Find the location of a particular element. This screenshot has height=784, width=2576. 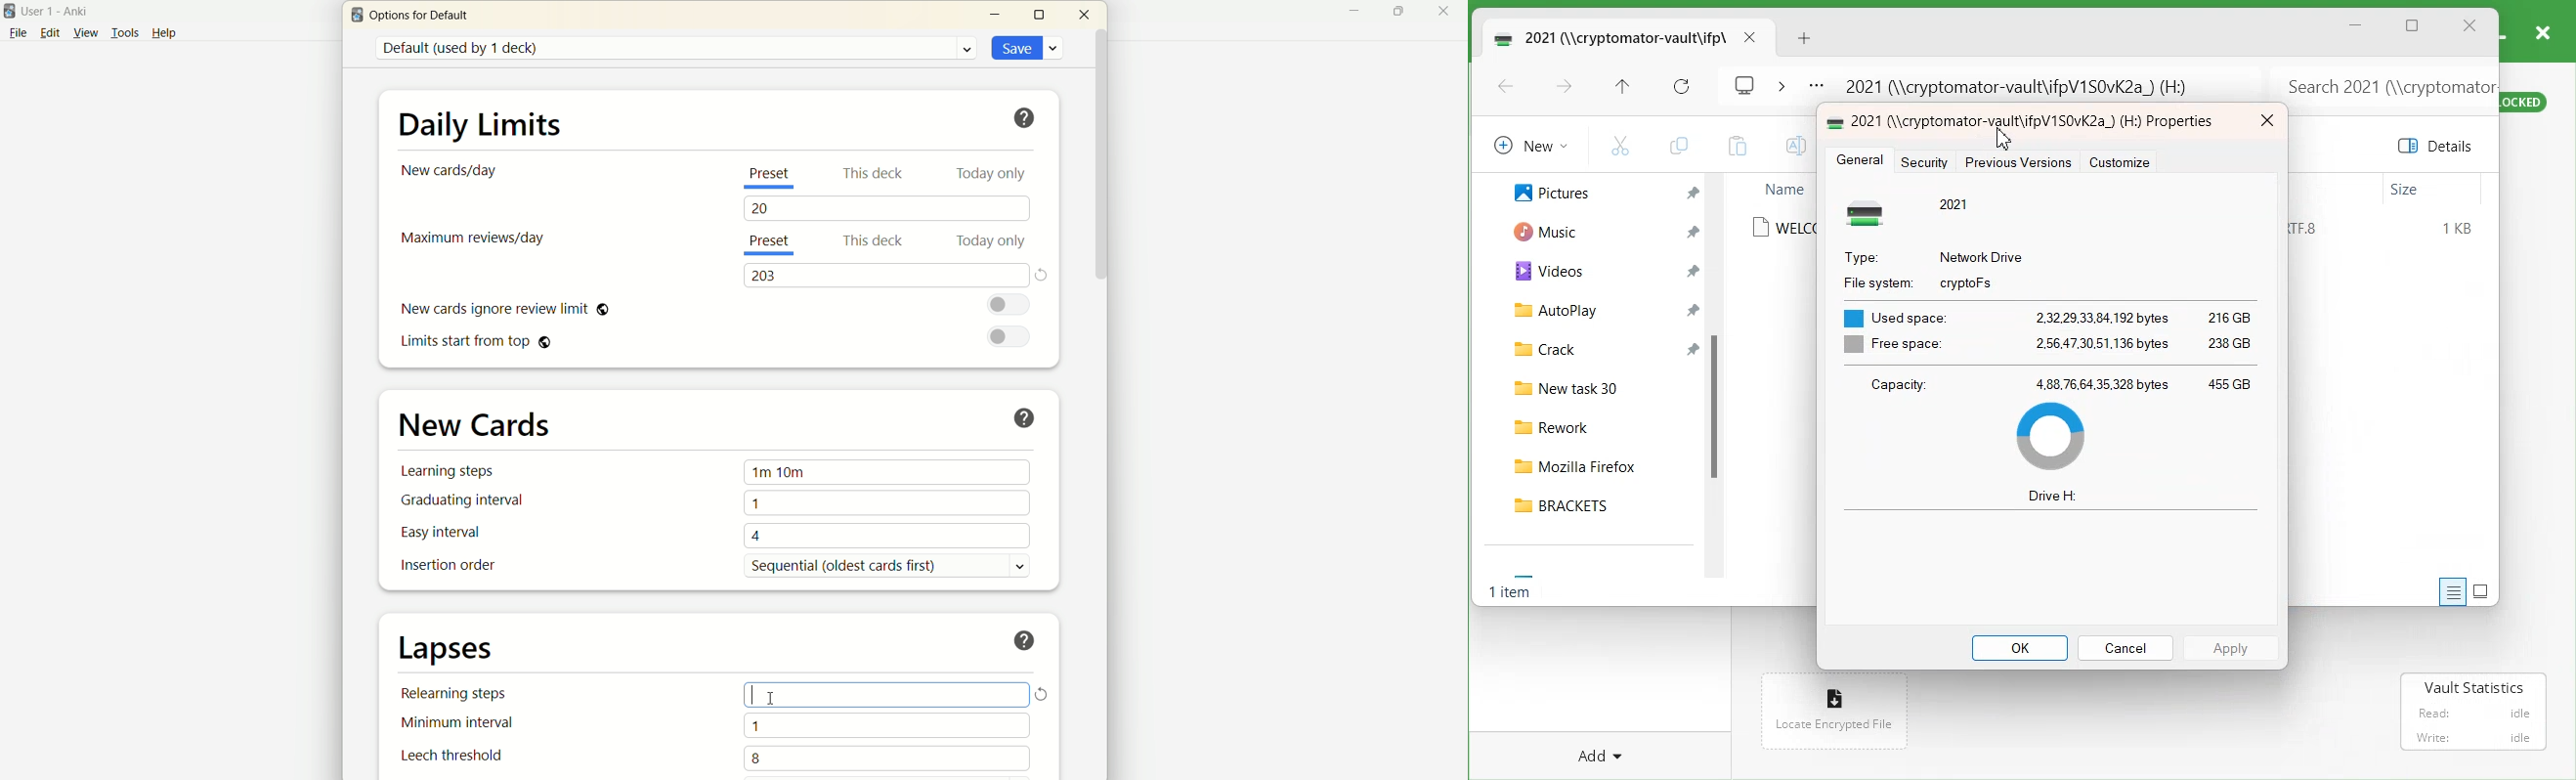

file is located at coordinates (17, 34).